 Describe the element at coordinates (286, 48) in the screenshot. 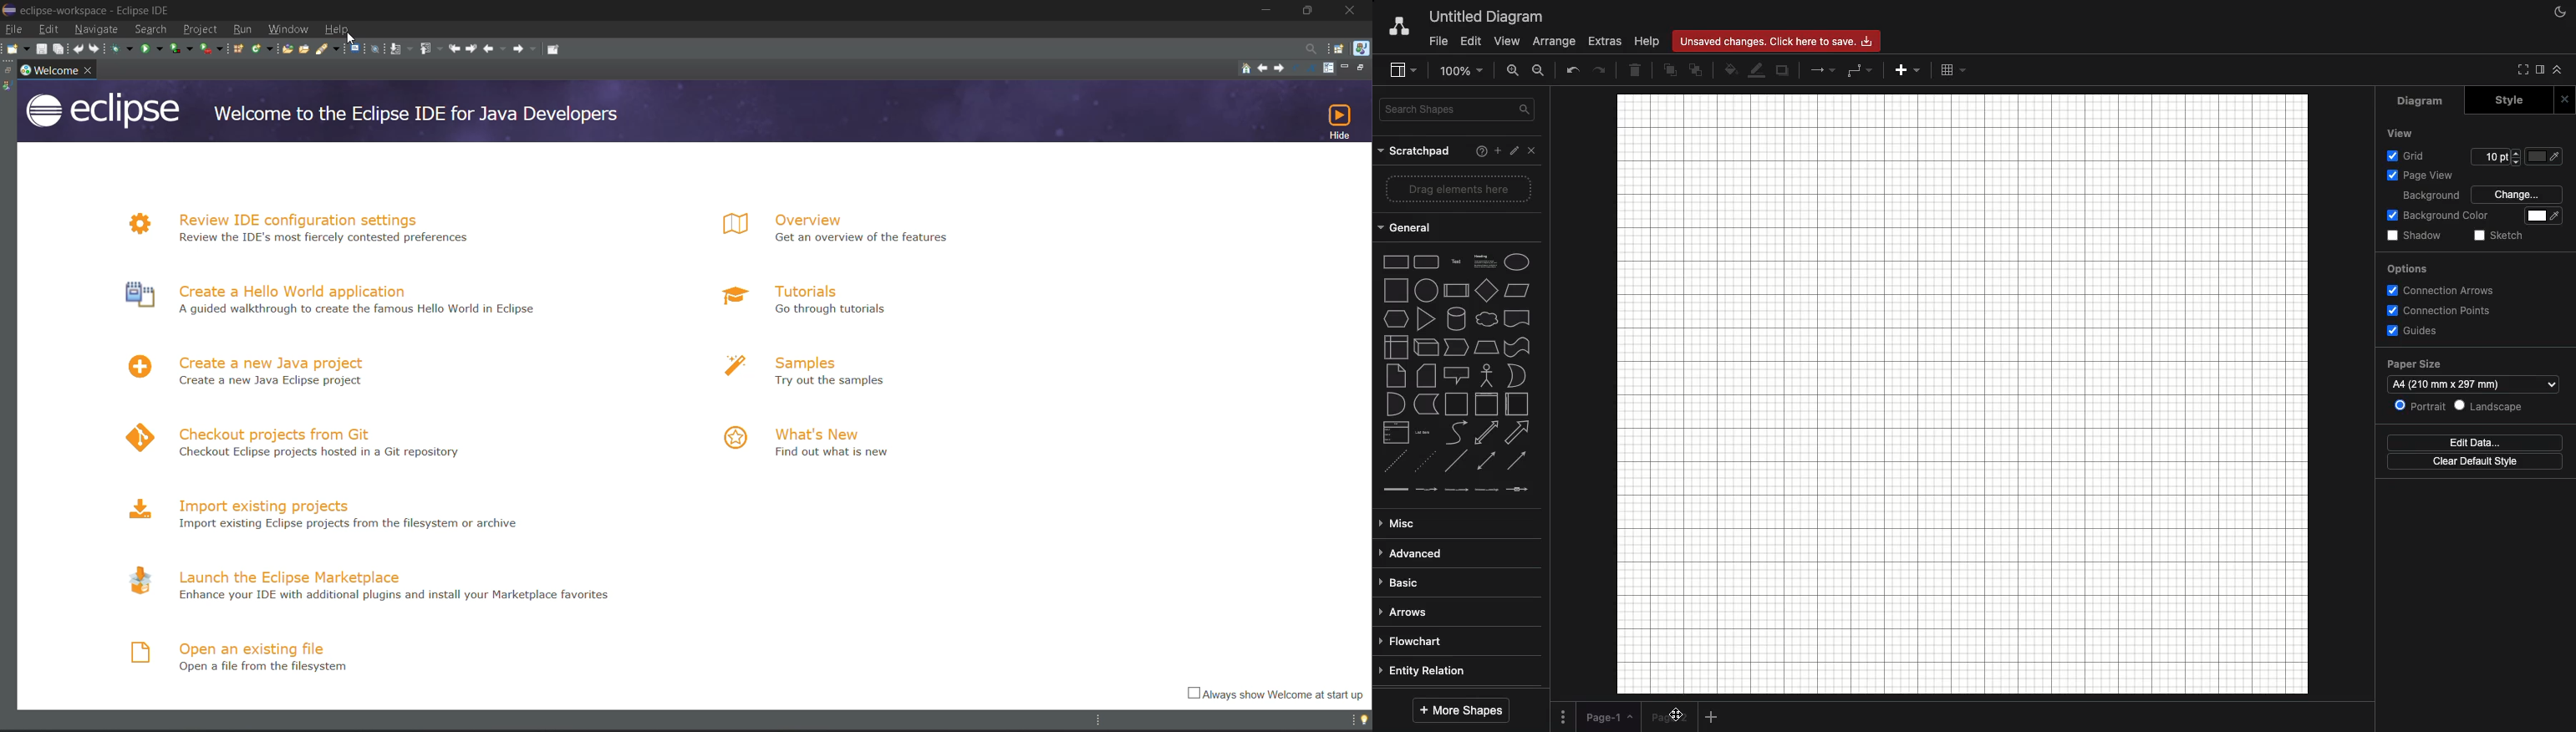

I see `open type` at that location.